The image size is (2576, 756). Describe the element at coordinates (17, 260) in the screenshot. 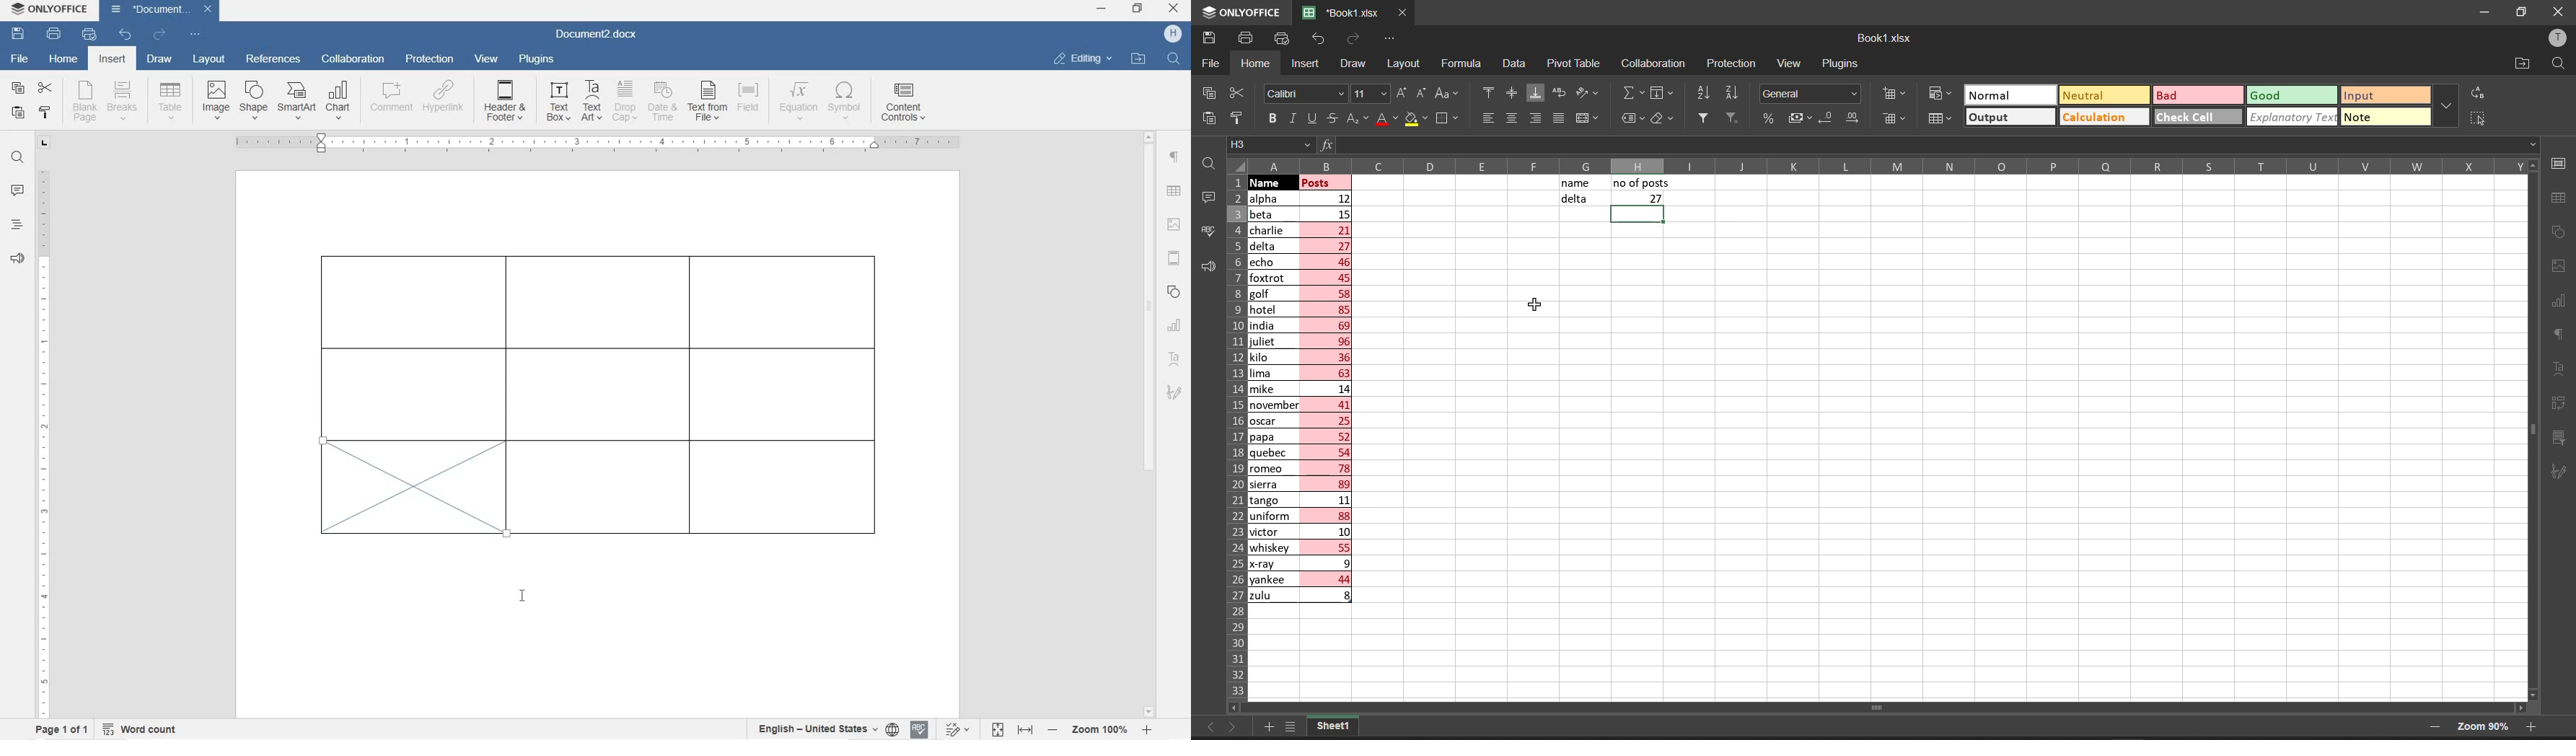

I see `feedback & support` at that location.